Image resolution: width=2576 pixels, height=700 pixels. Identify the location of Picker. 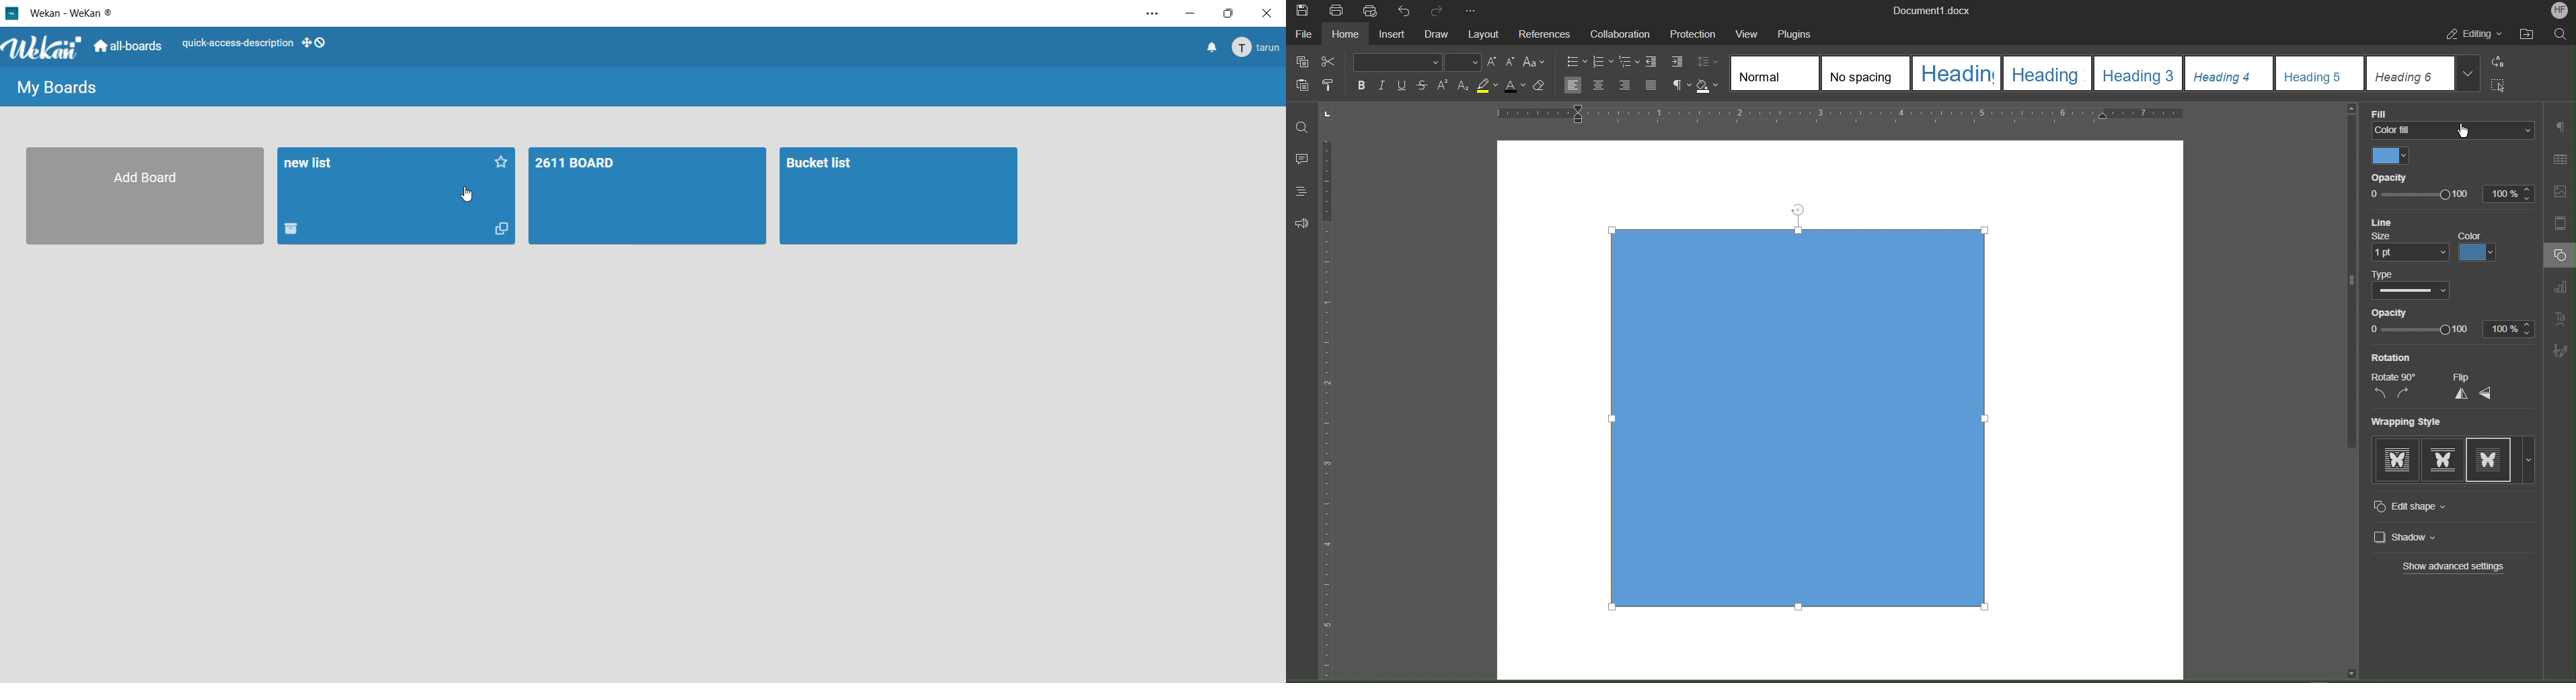
(2410, 291).